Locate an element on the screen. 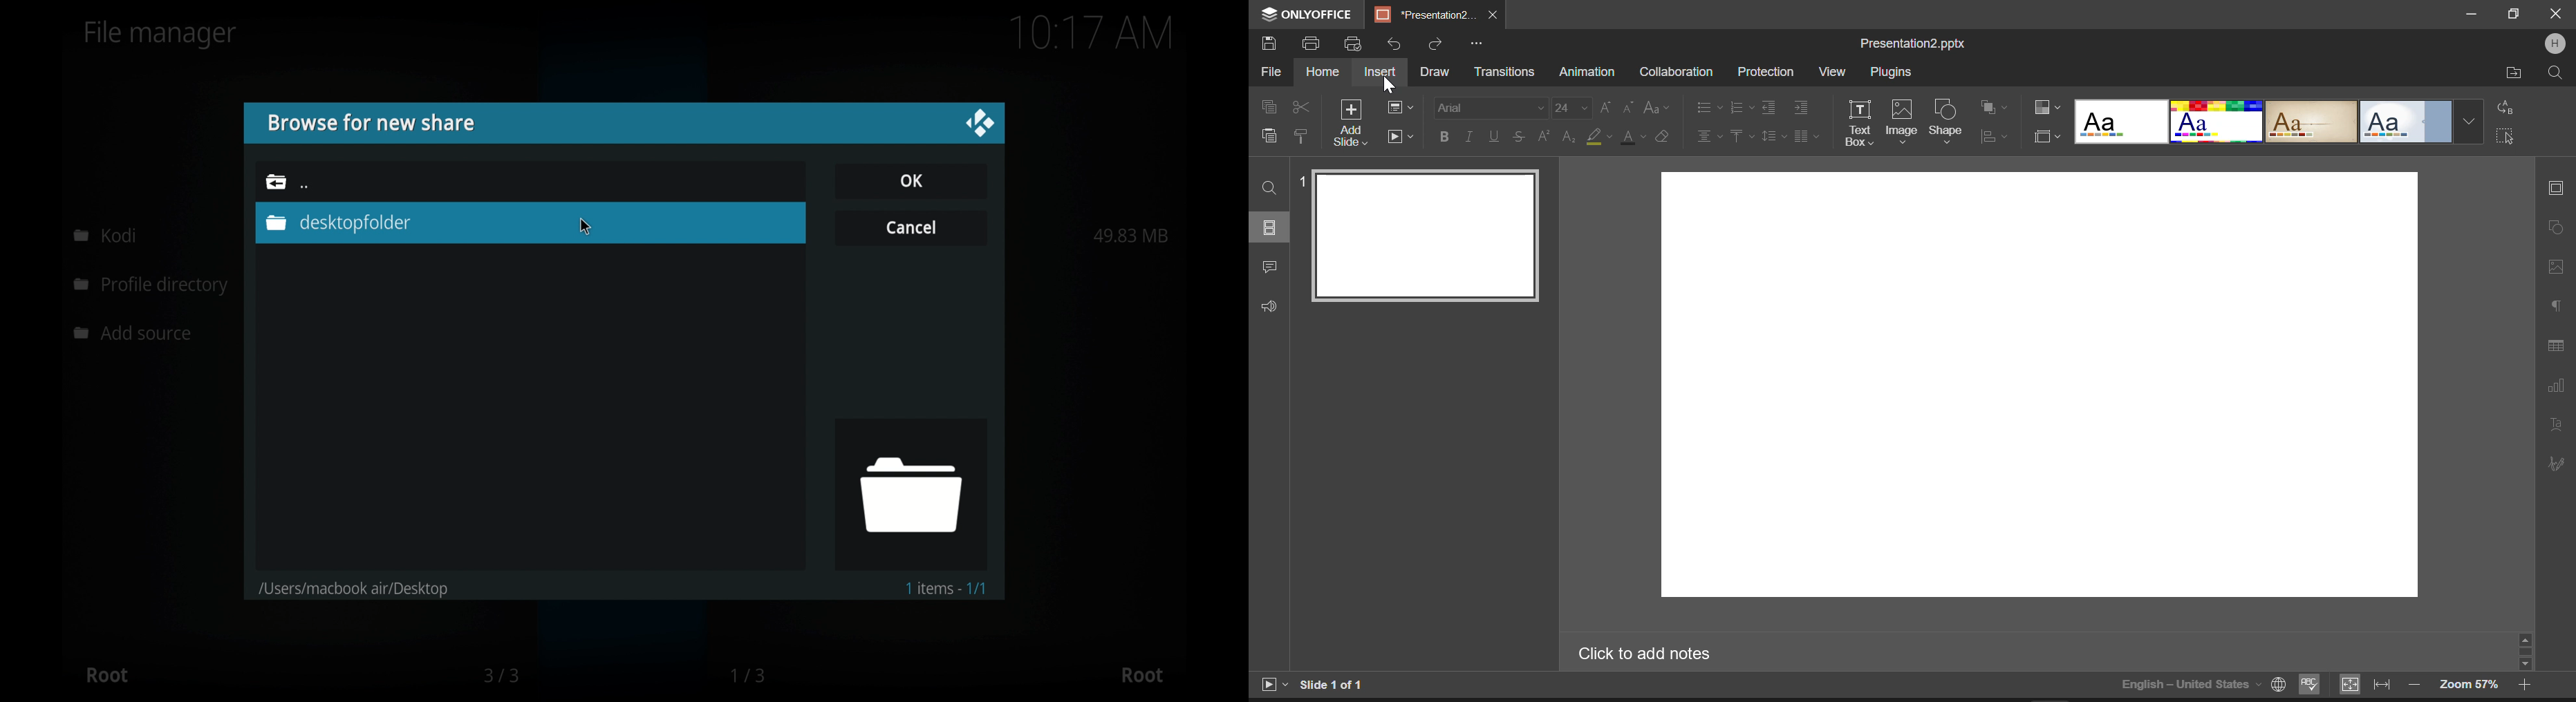 This screenshot has height=728, width=2576. Line Spacing is located at coordinates (1774, 135).